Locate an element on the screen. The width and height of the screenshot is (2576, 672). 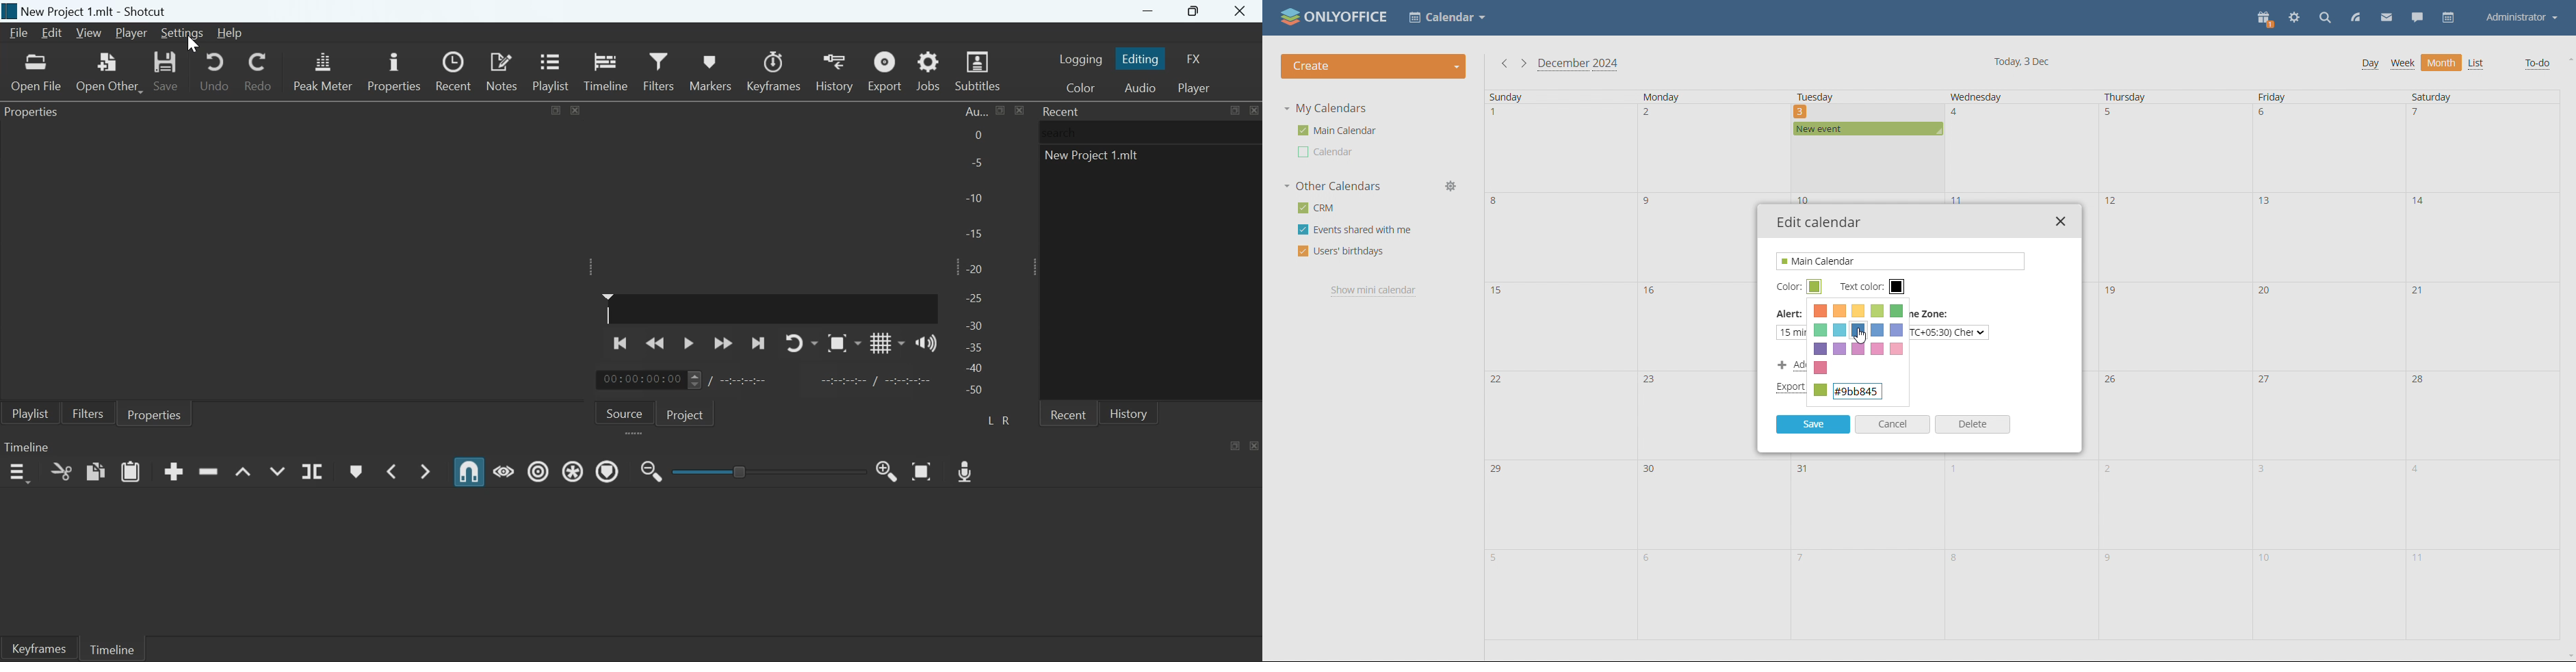
present is located at coordinates (2267, 18).